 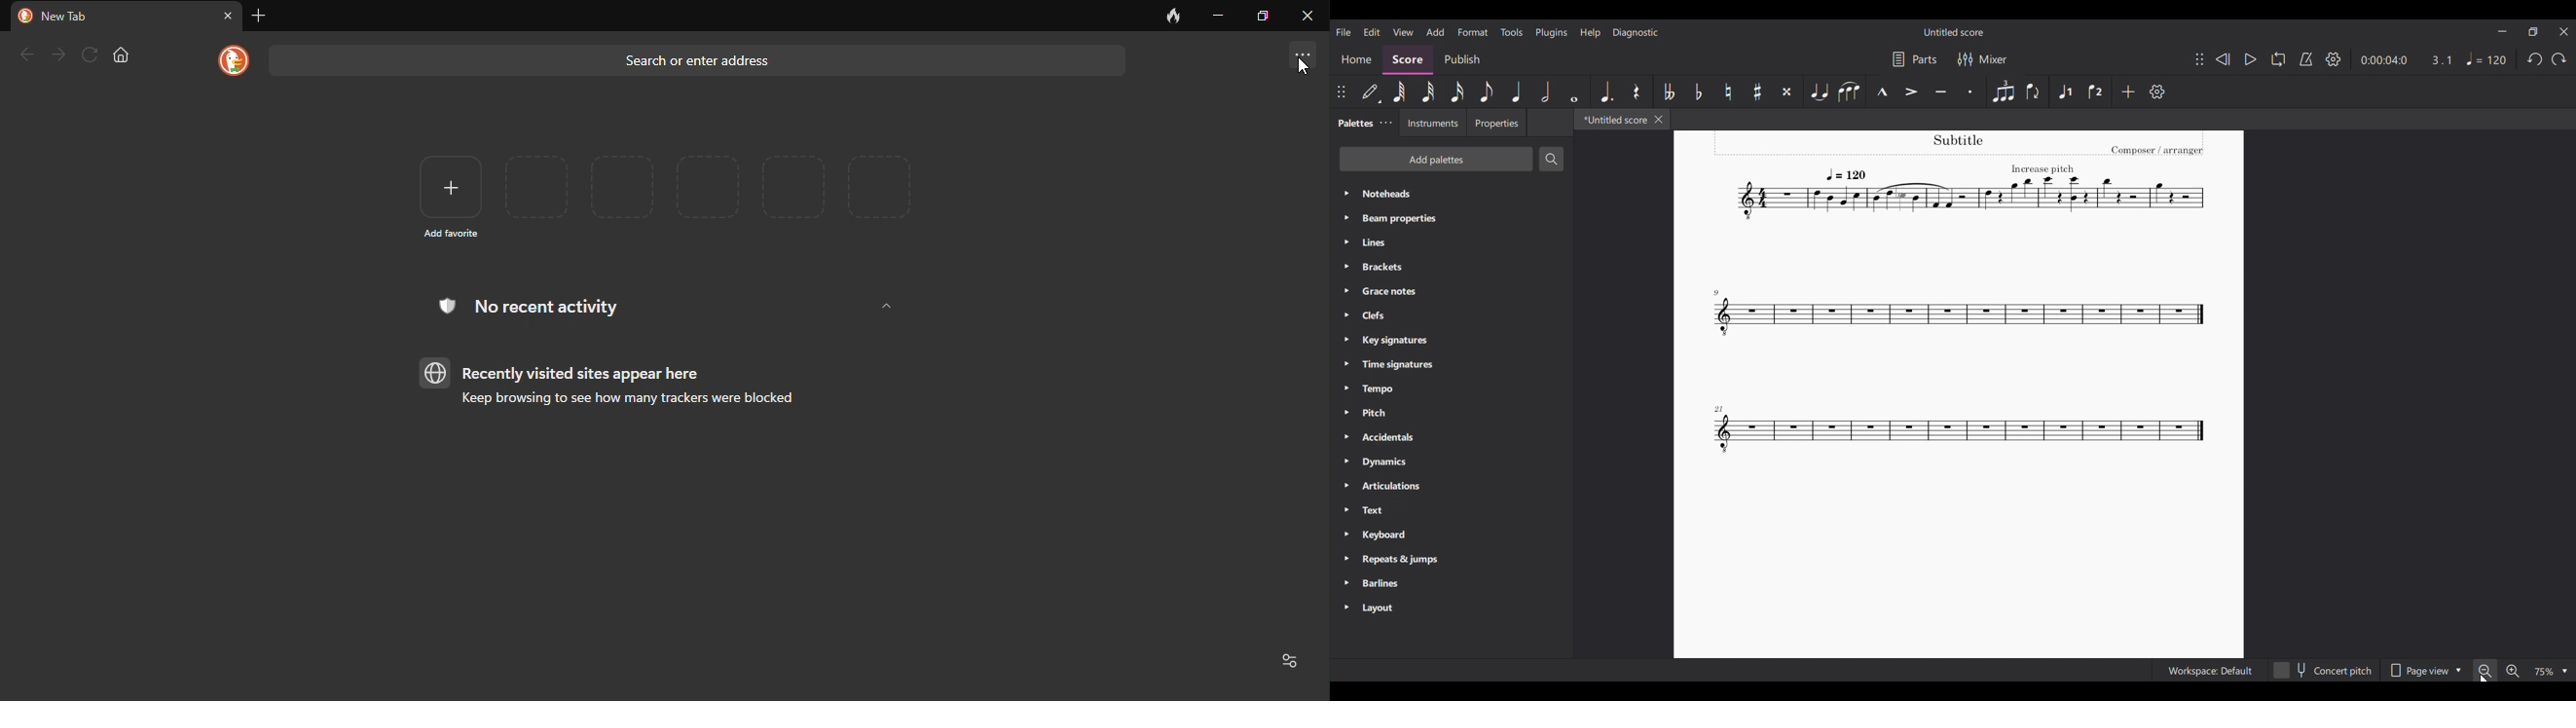 I want to click on *Untitle score, current tab, so click(x=1612, y=119).